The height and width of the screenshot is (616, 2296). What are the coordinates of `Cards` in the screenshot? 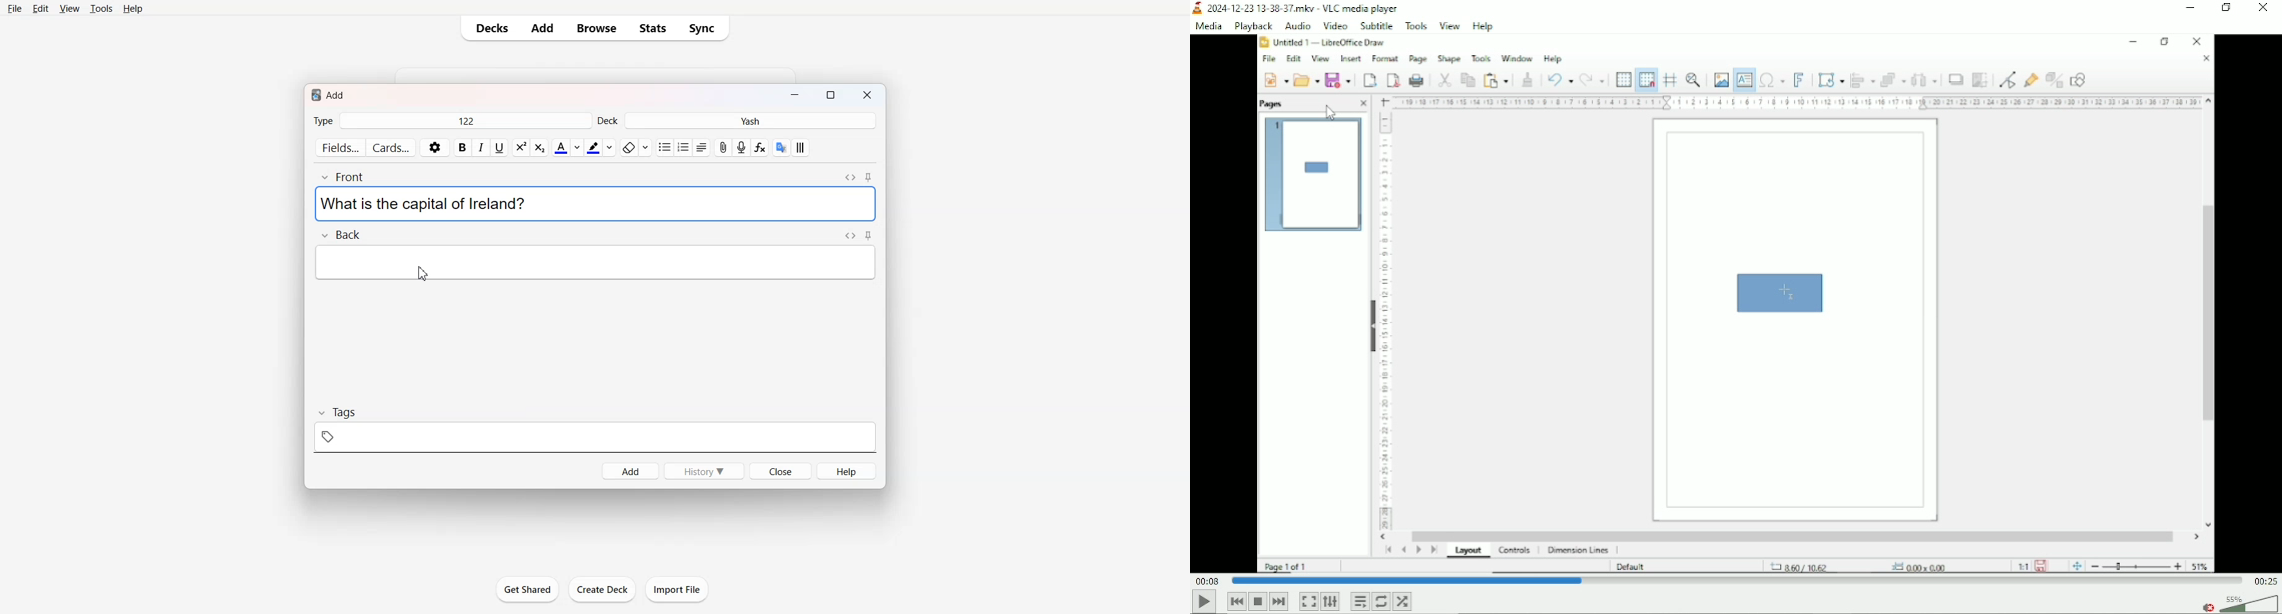 It's located at (392, 148).